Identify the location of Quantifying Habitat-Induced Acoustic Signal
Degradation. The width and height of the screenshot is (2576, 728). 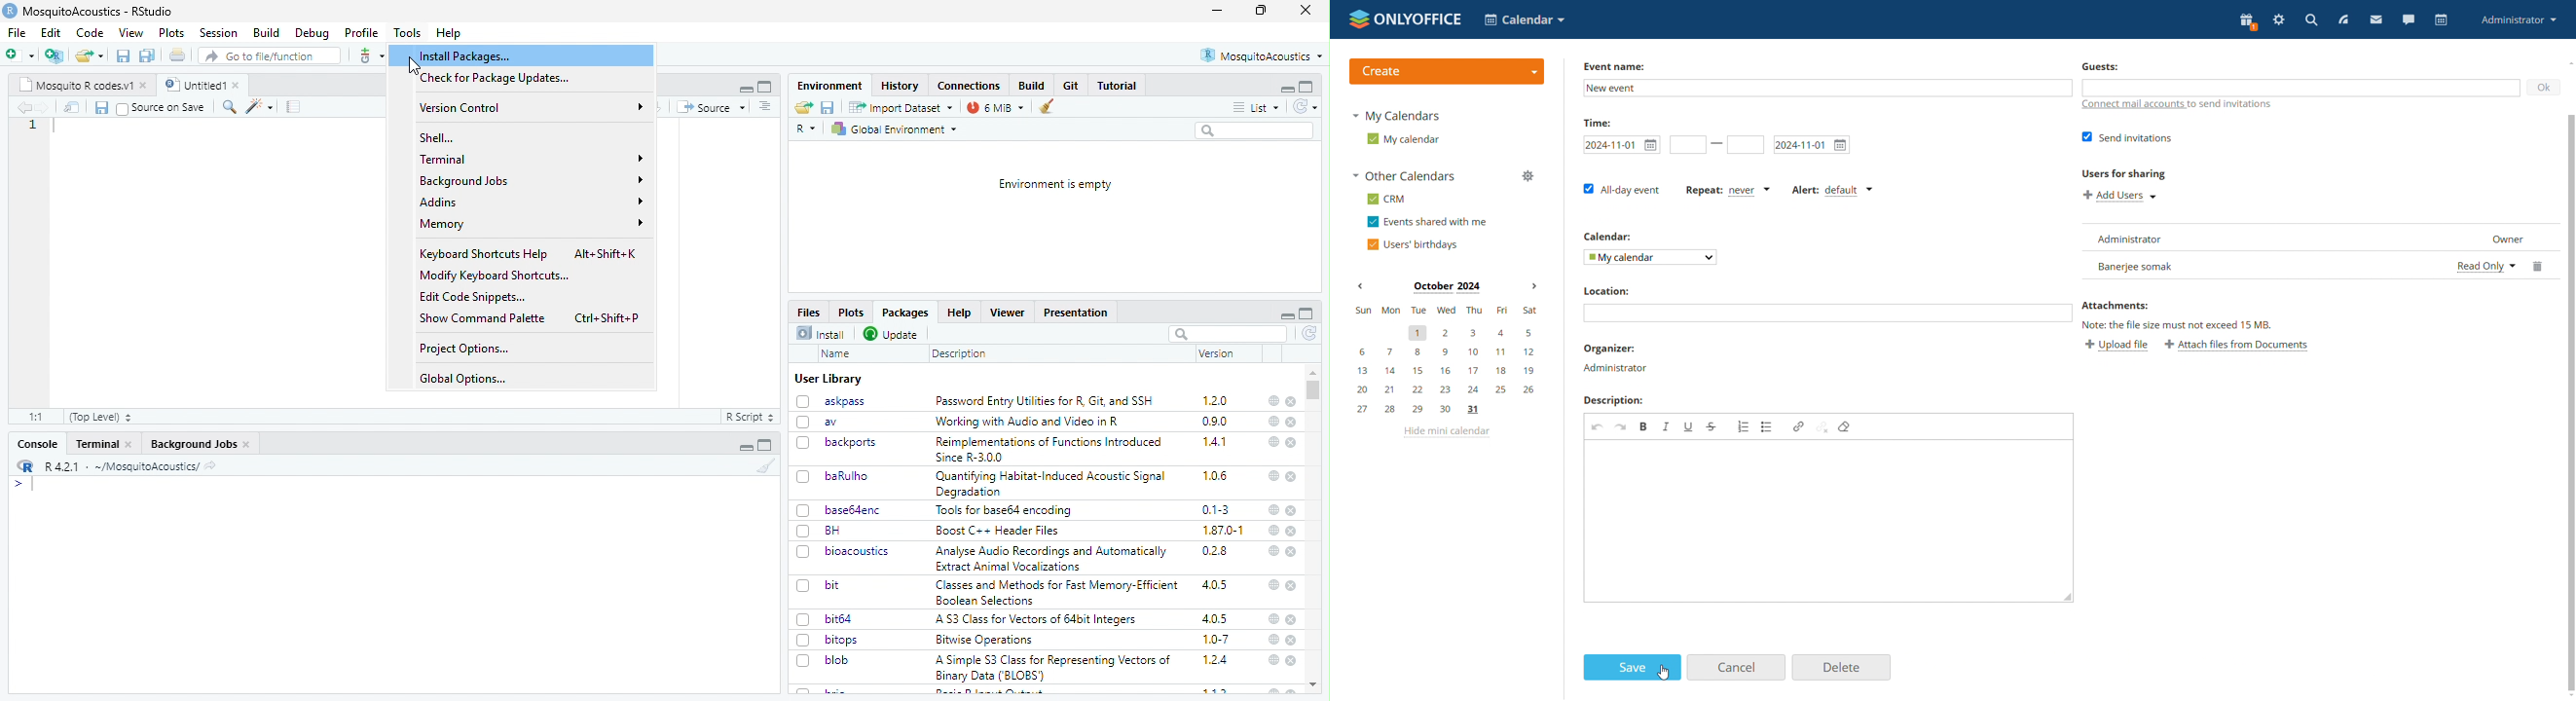
(1052, 485).